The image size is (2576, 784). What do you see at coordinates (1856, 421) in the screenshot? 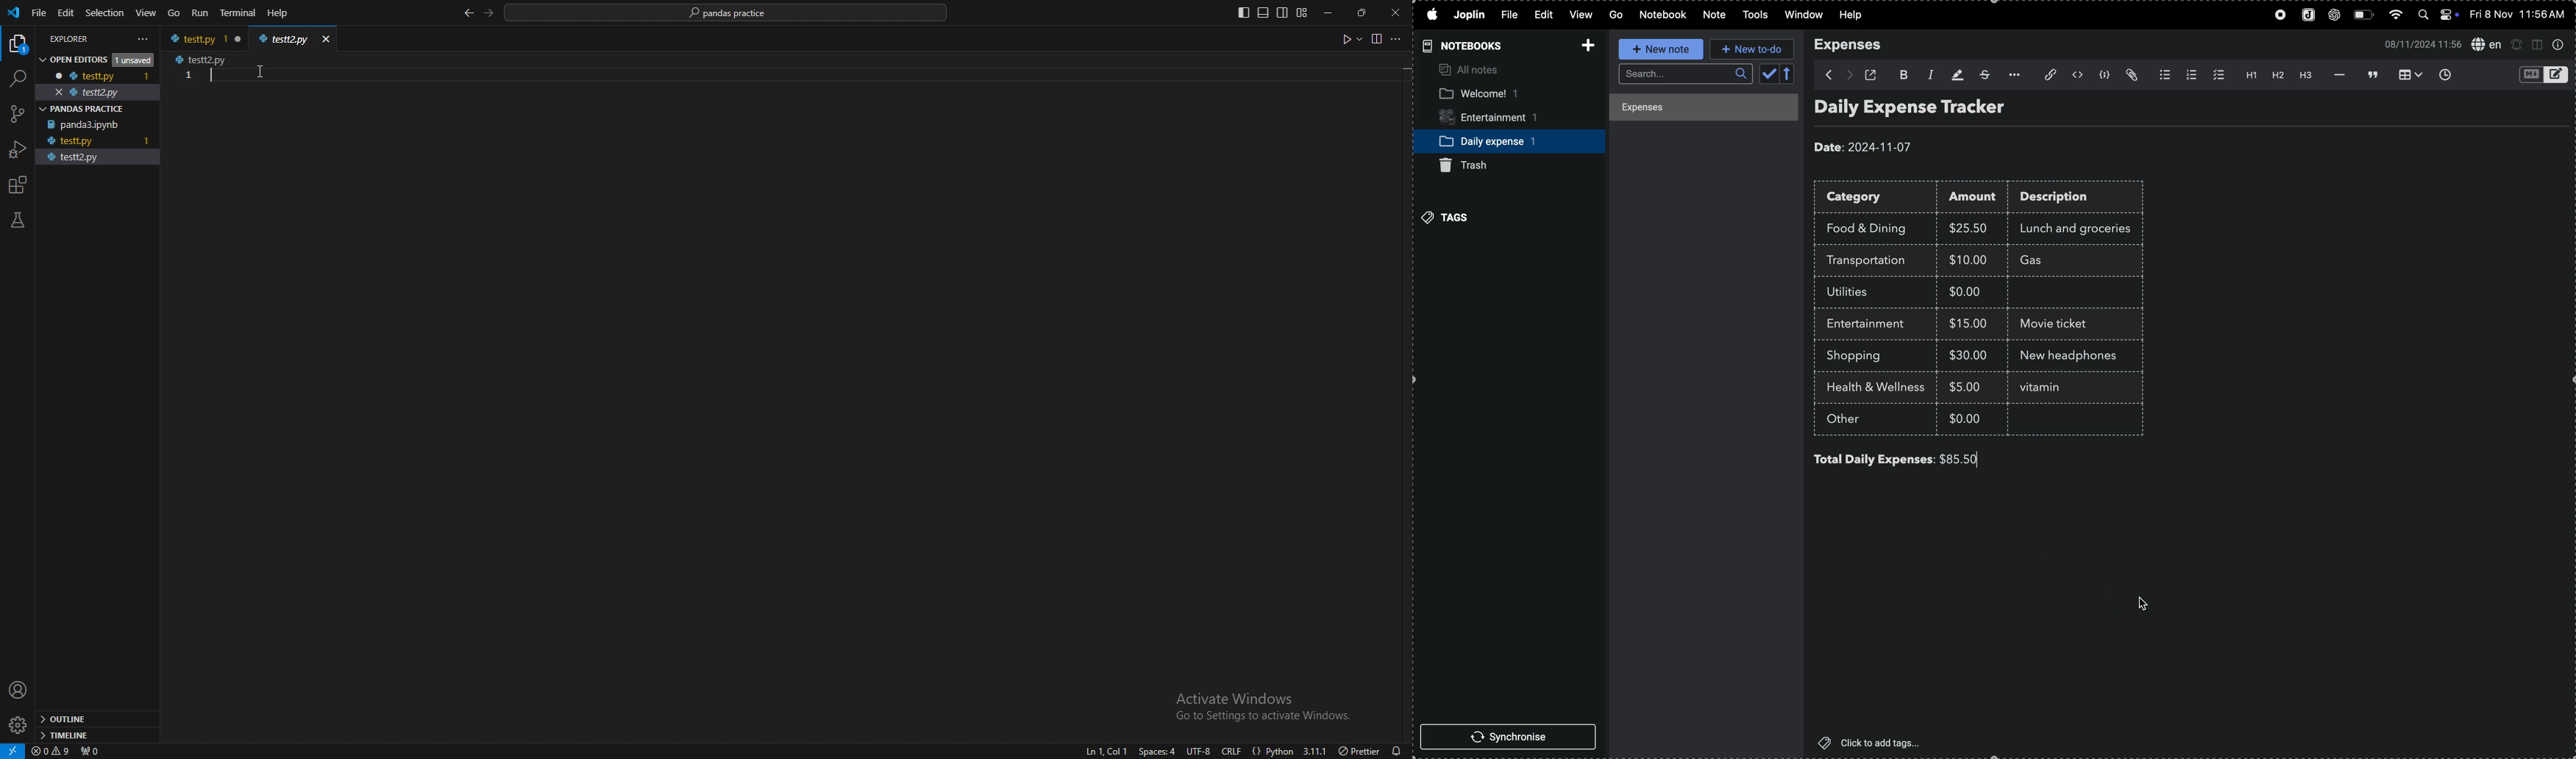
I see `other` at bounding box center [1856, 421].